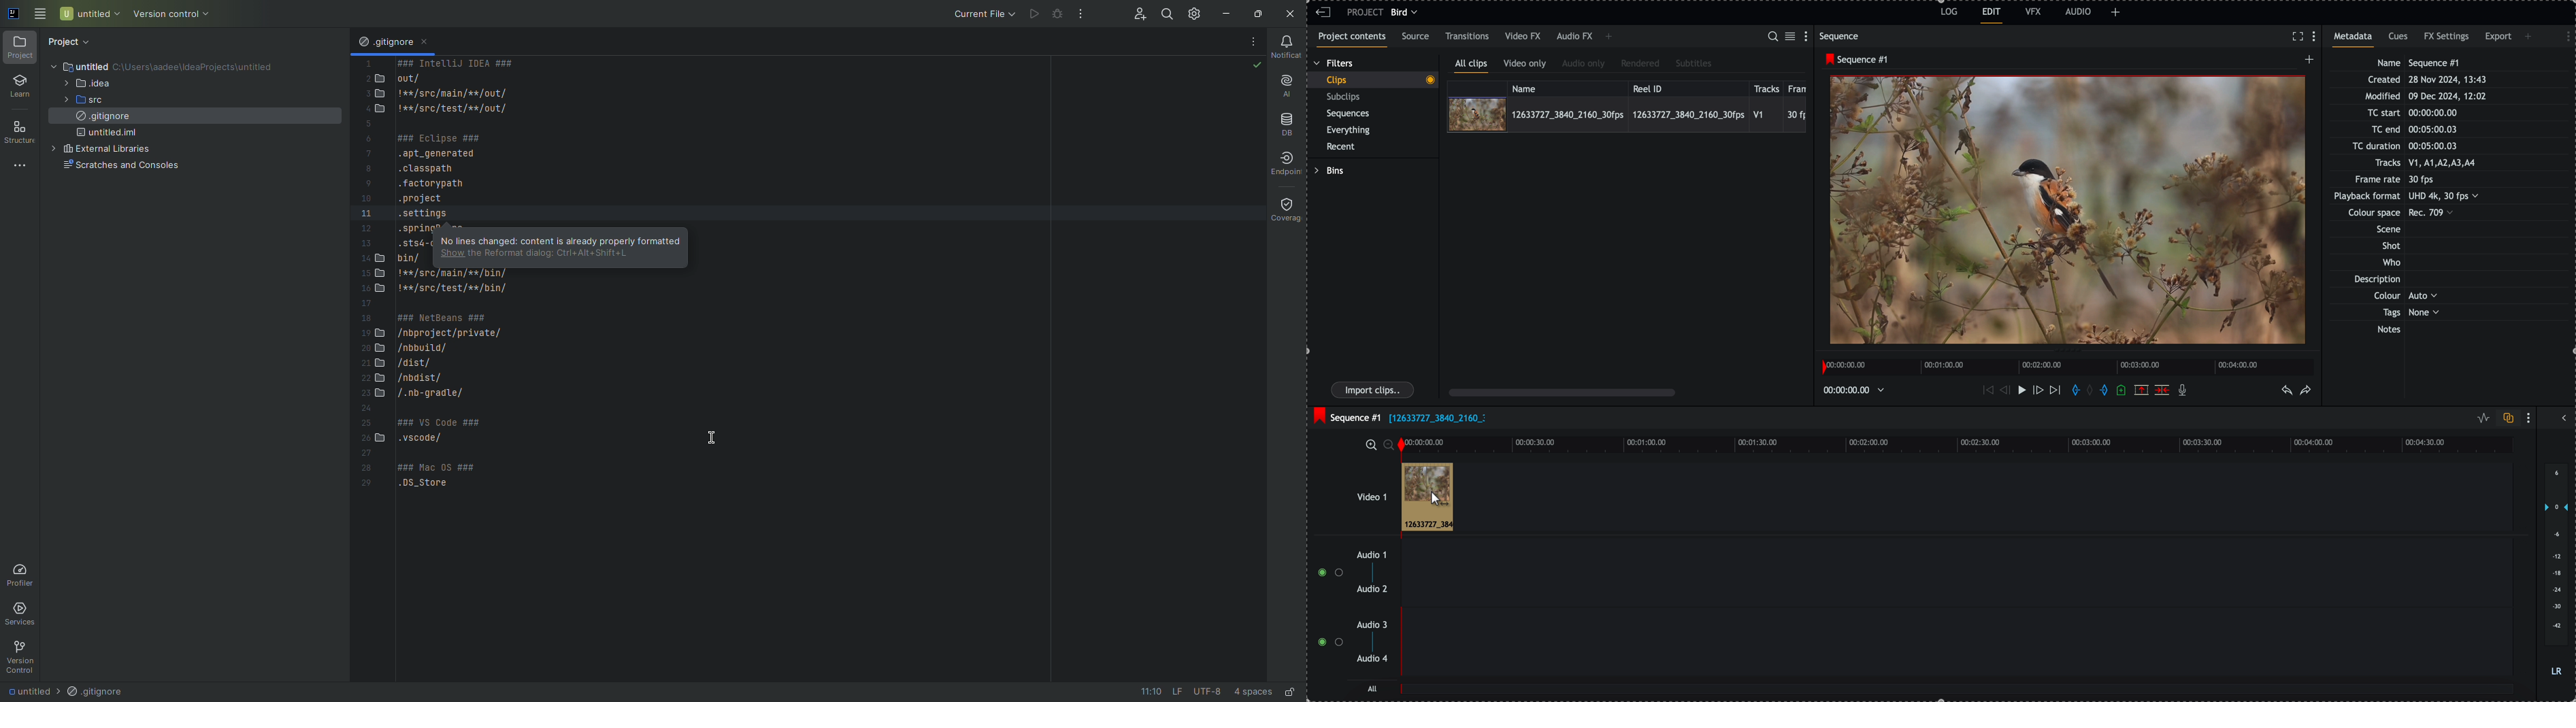 Image resolution: width=2576 pixels, height=728 pixels. What do you see at coordinates (1640, 64) in the screenshot?
I see `rendered` at bounding box center [1640, 64].